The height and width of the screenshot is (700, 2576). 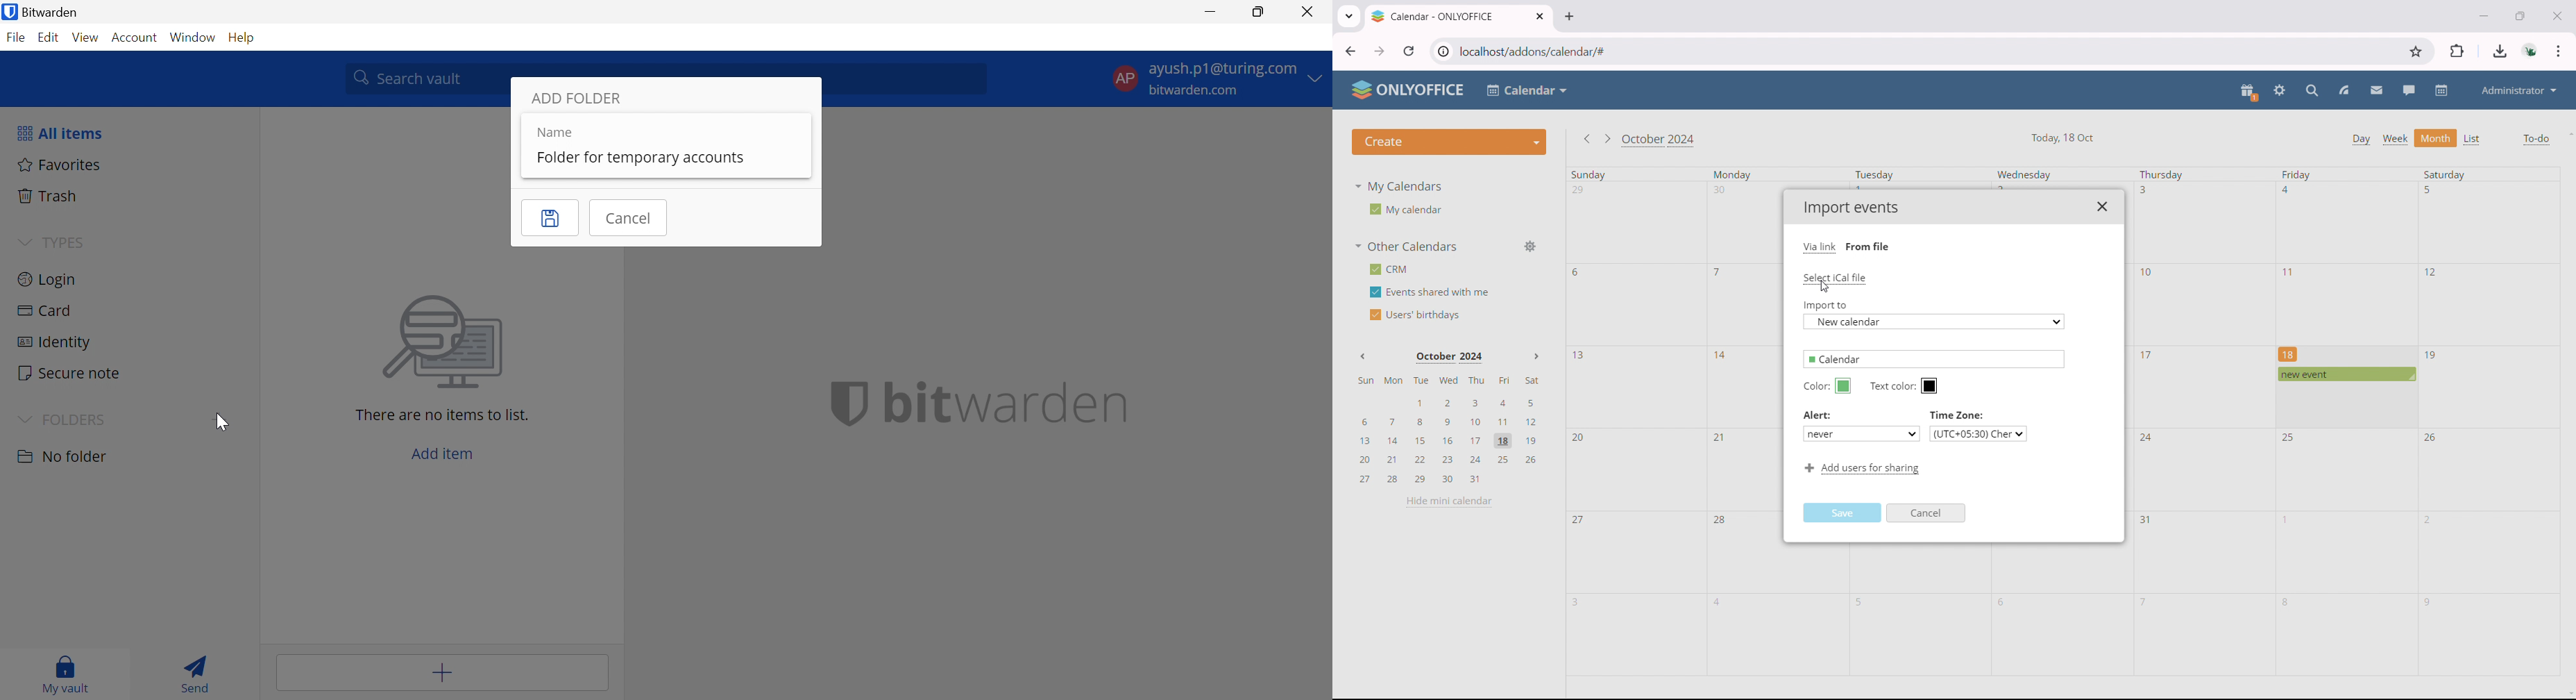 What do you see at coordinates (442, 415) in the screenshot?
I see `There are no items to list` at bounding box center [442, 415].